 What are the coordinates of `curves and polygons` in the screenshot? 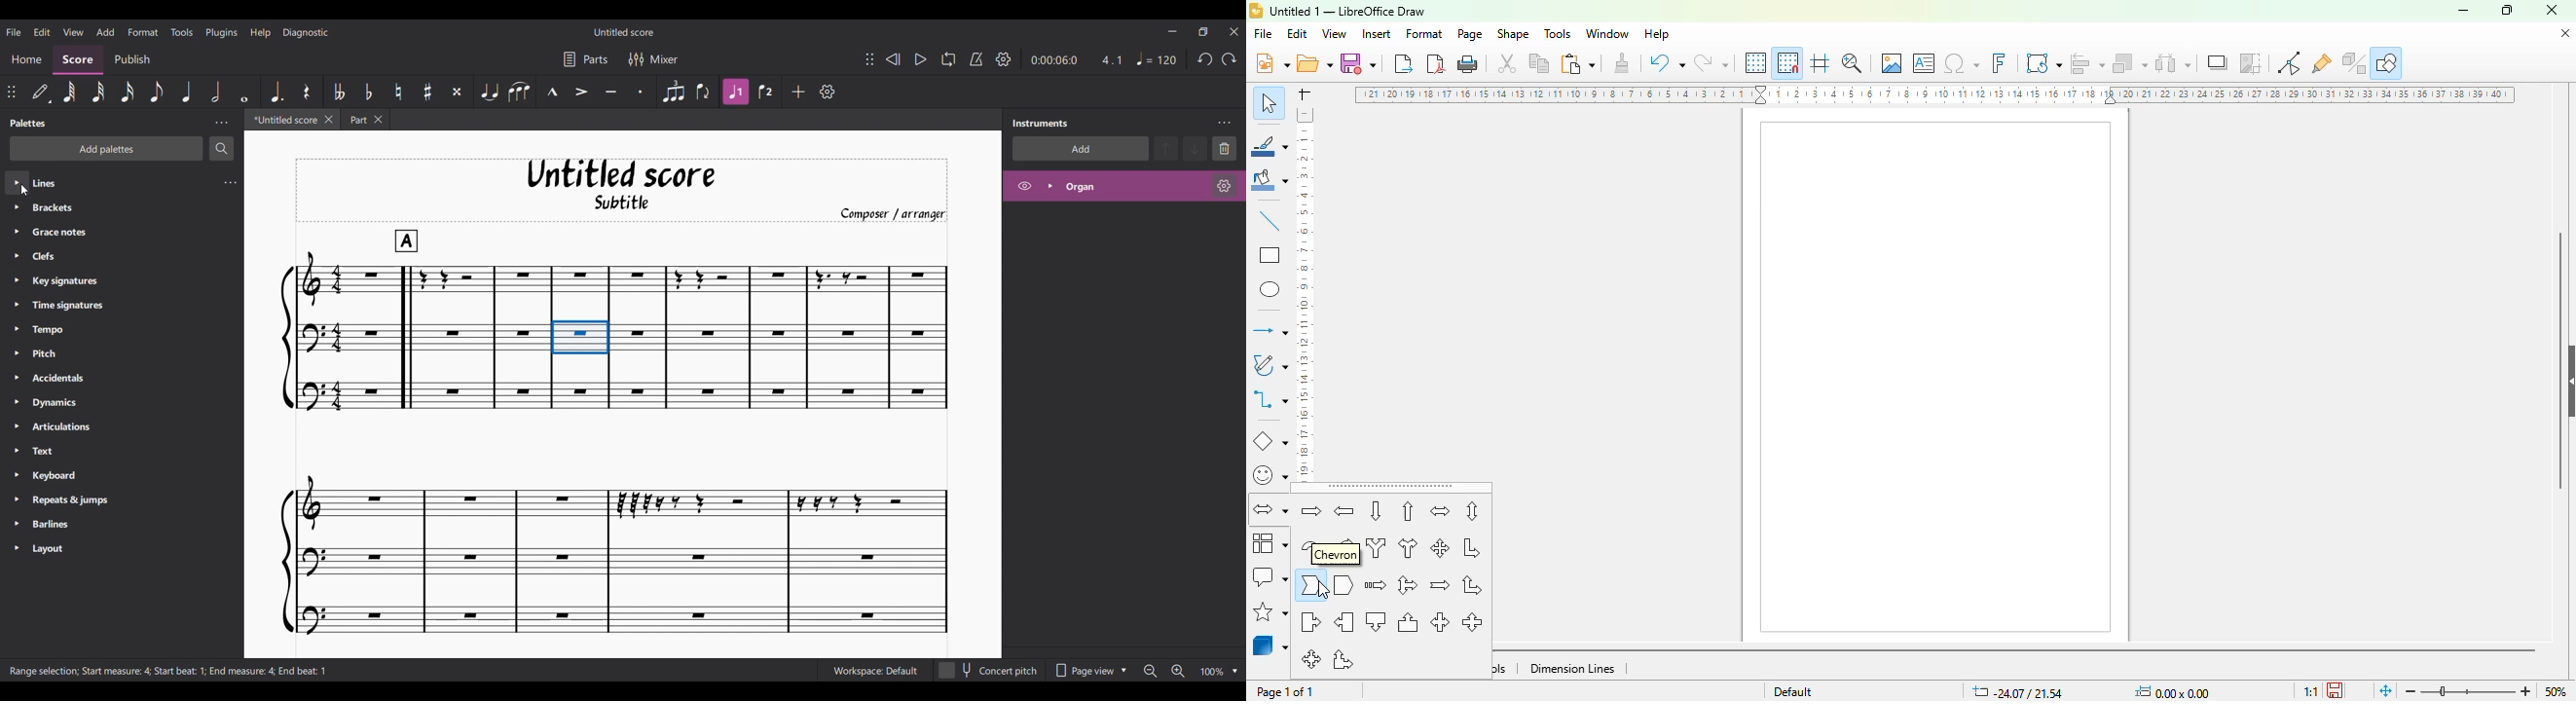 It's located at (1269, 365).